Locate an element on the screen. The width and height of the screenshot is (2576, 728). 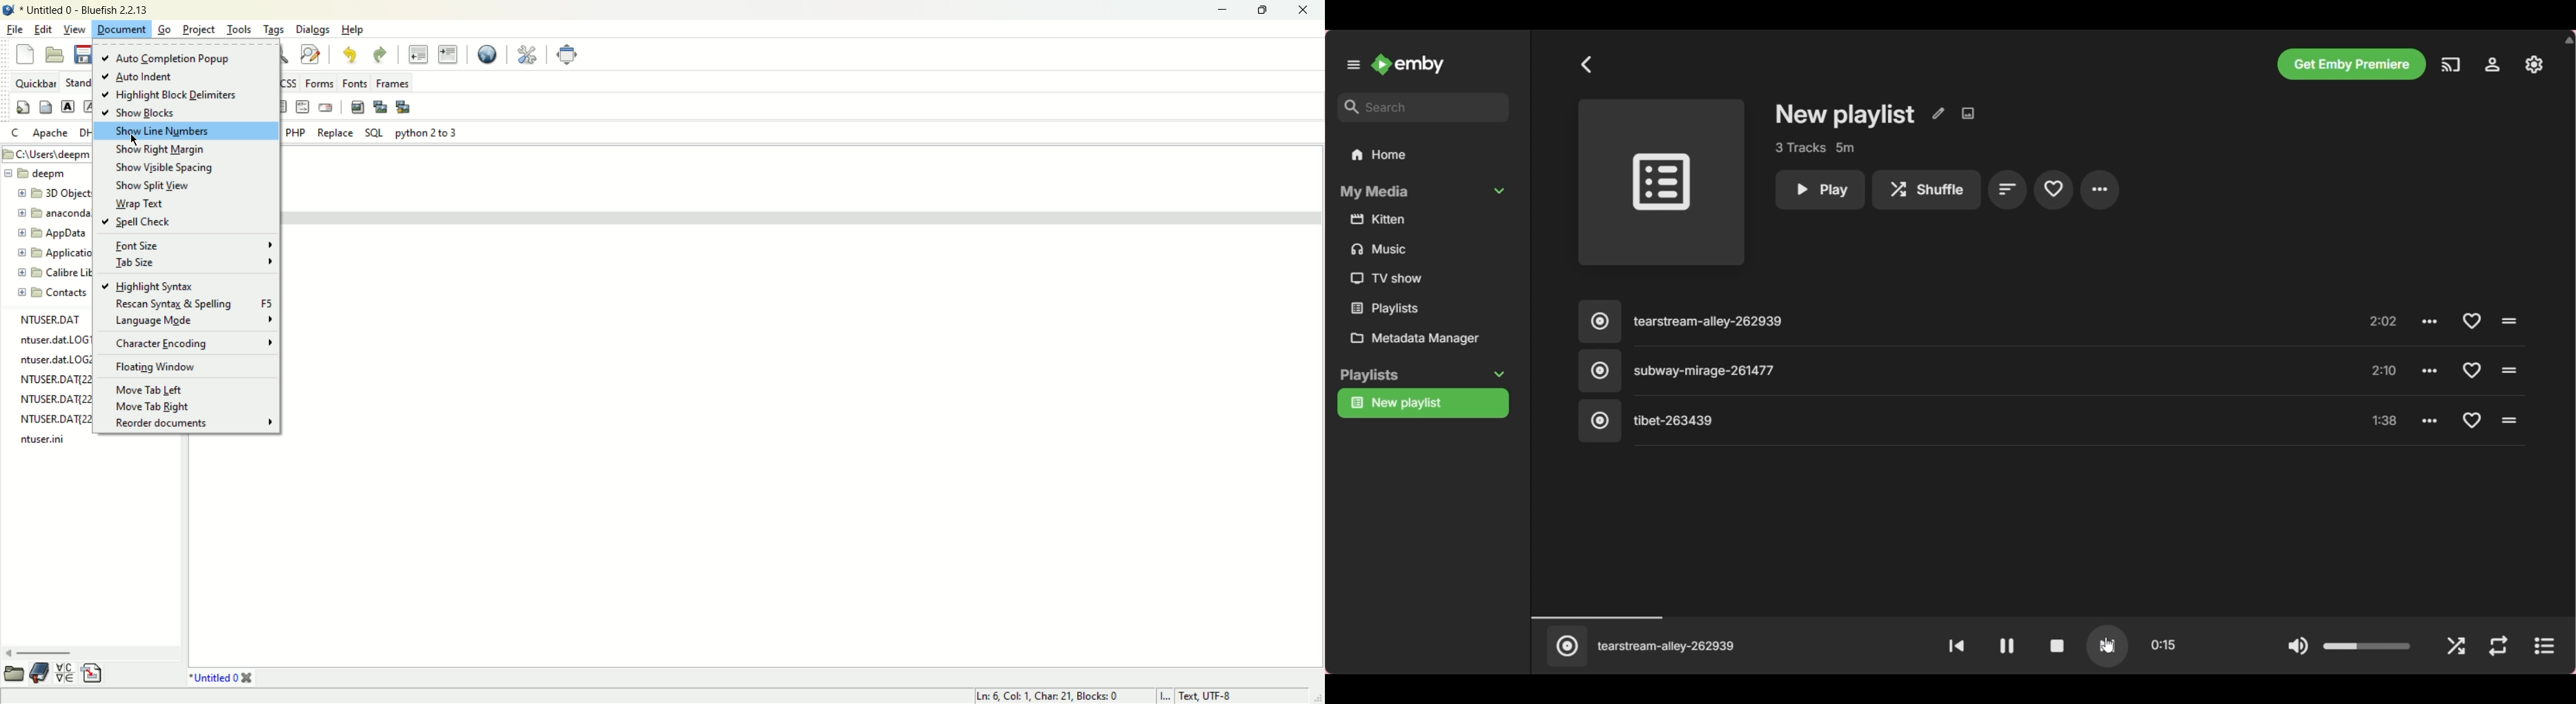
wrap text is located at coordinates (139, 204).